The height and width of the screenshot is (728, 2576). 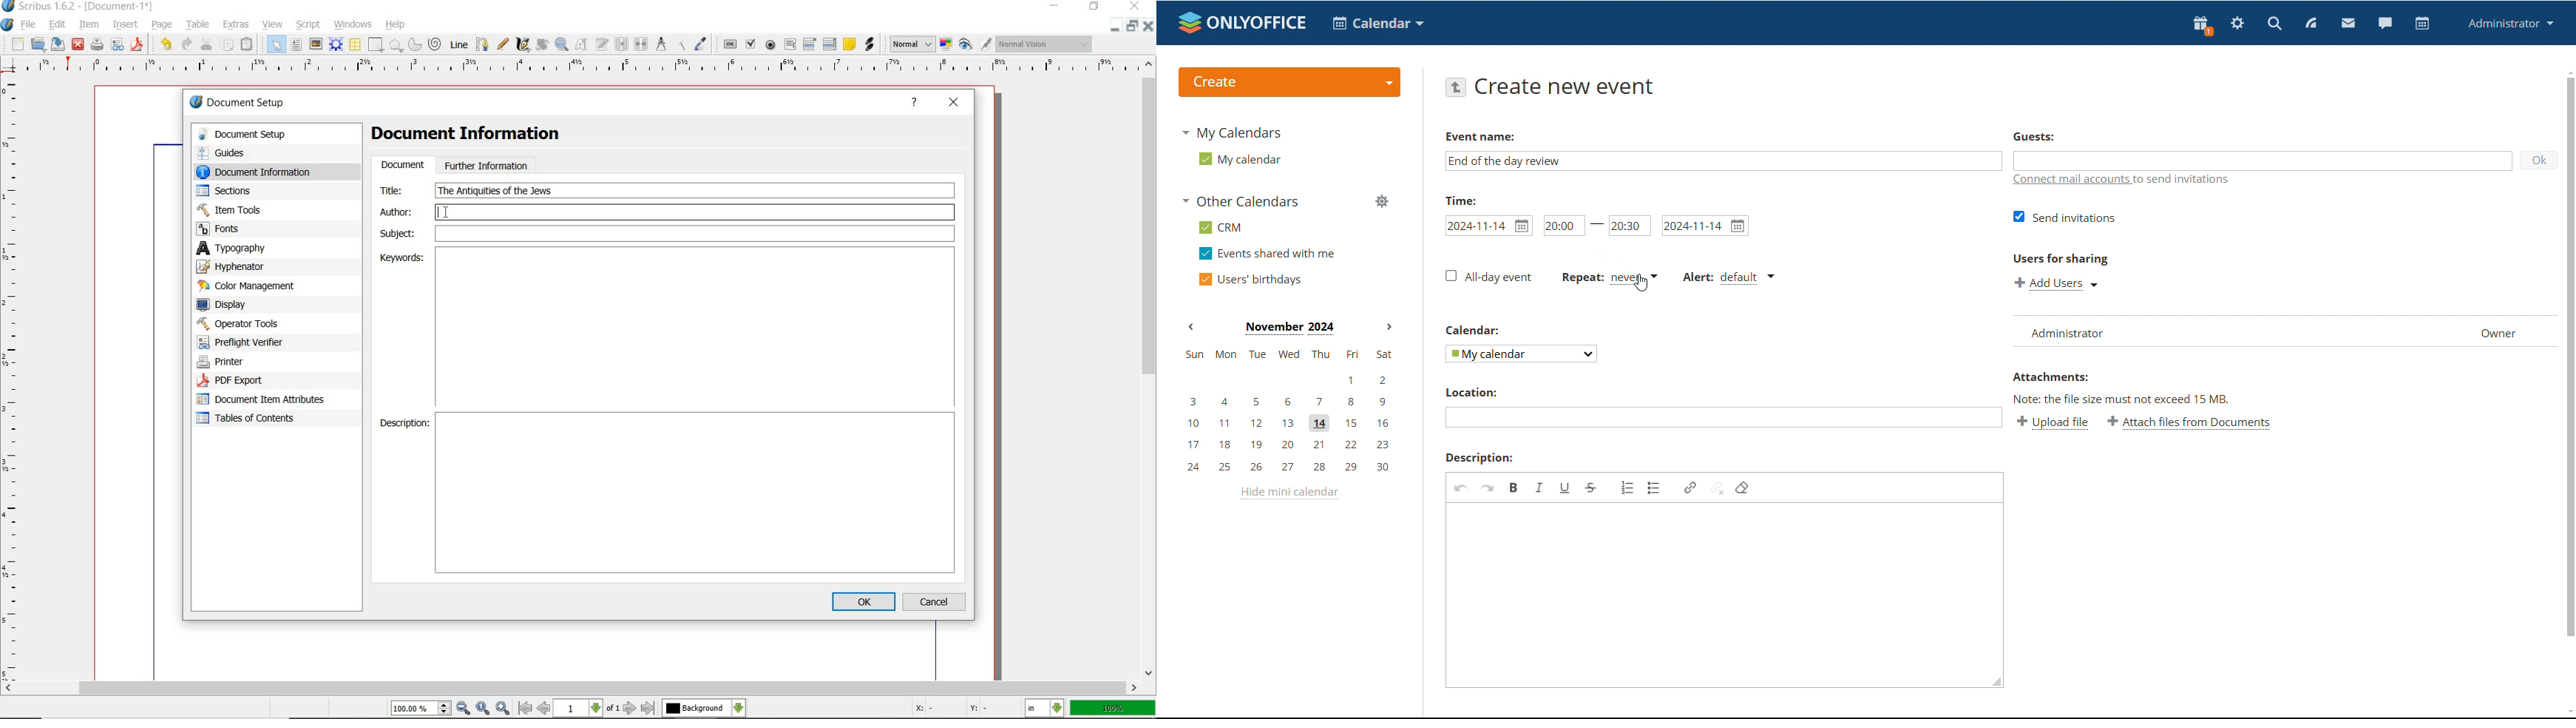 I want to click on edit text with story editor, so click(x=602, y=45).